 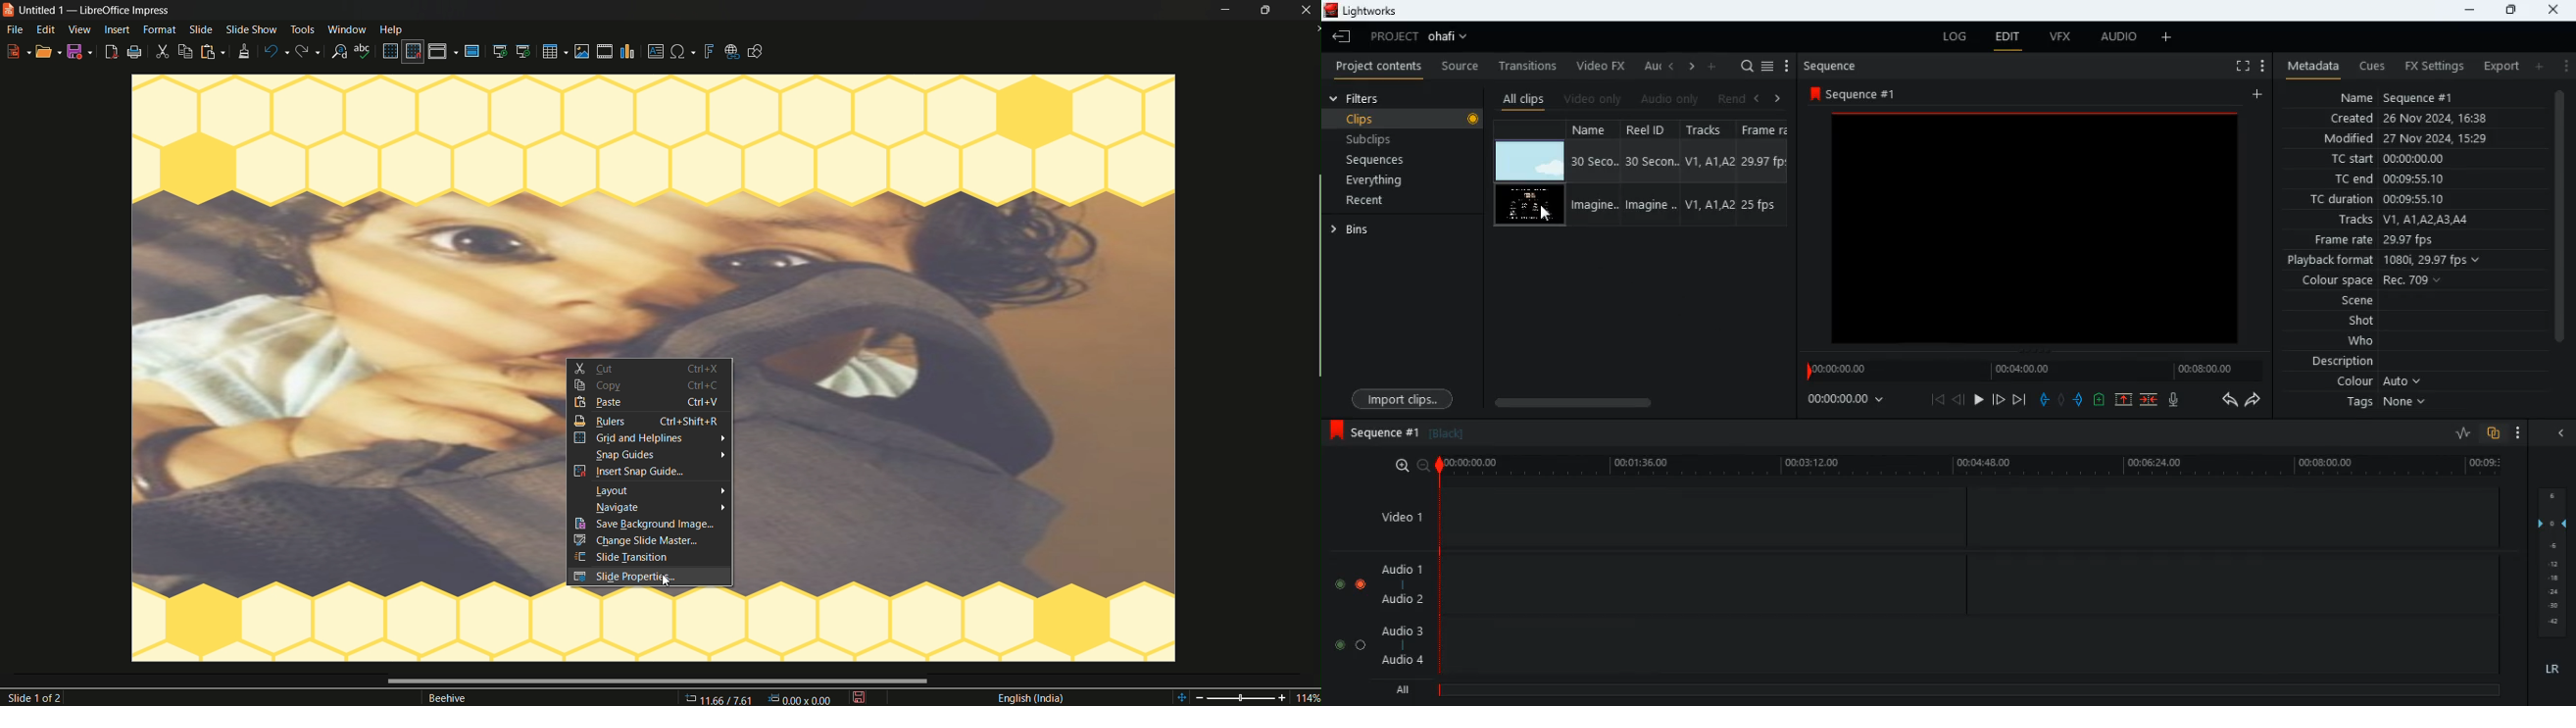 I want to click on new, so click(x=2102, y=402).